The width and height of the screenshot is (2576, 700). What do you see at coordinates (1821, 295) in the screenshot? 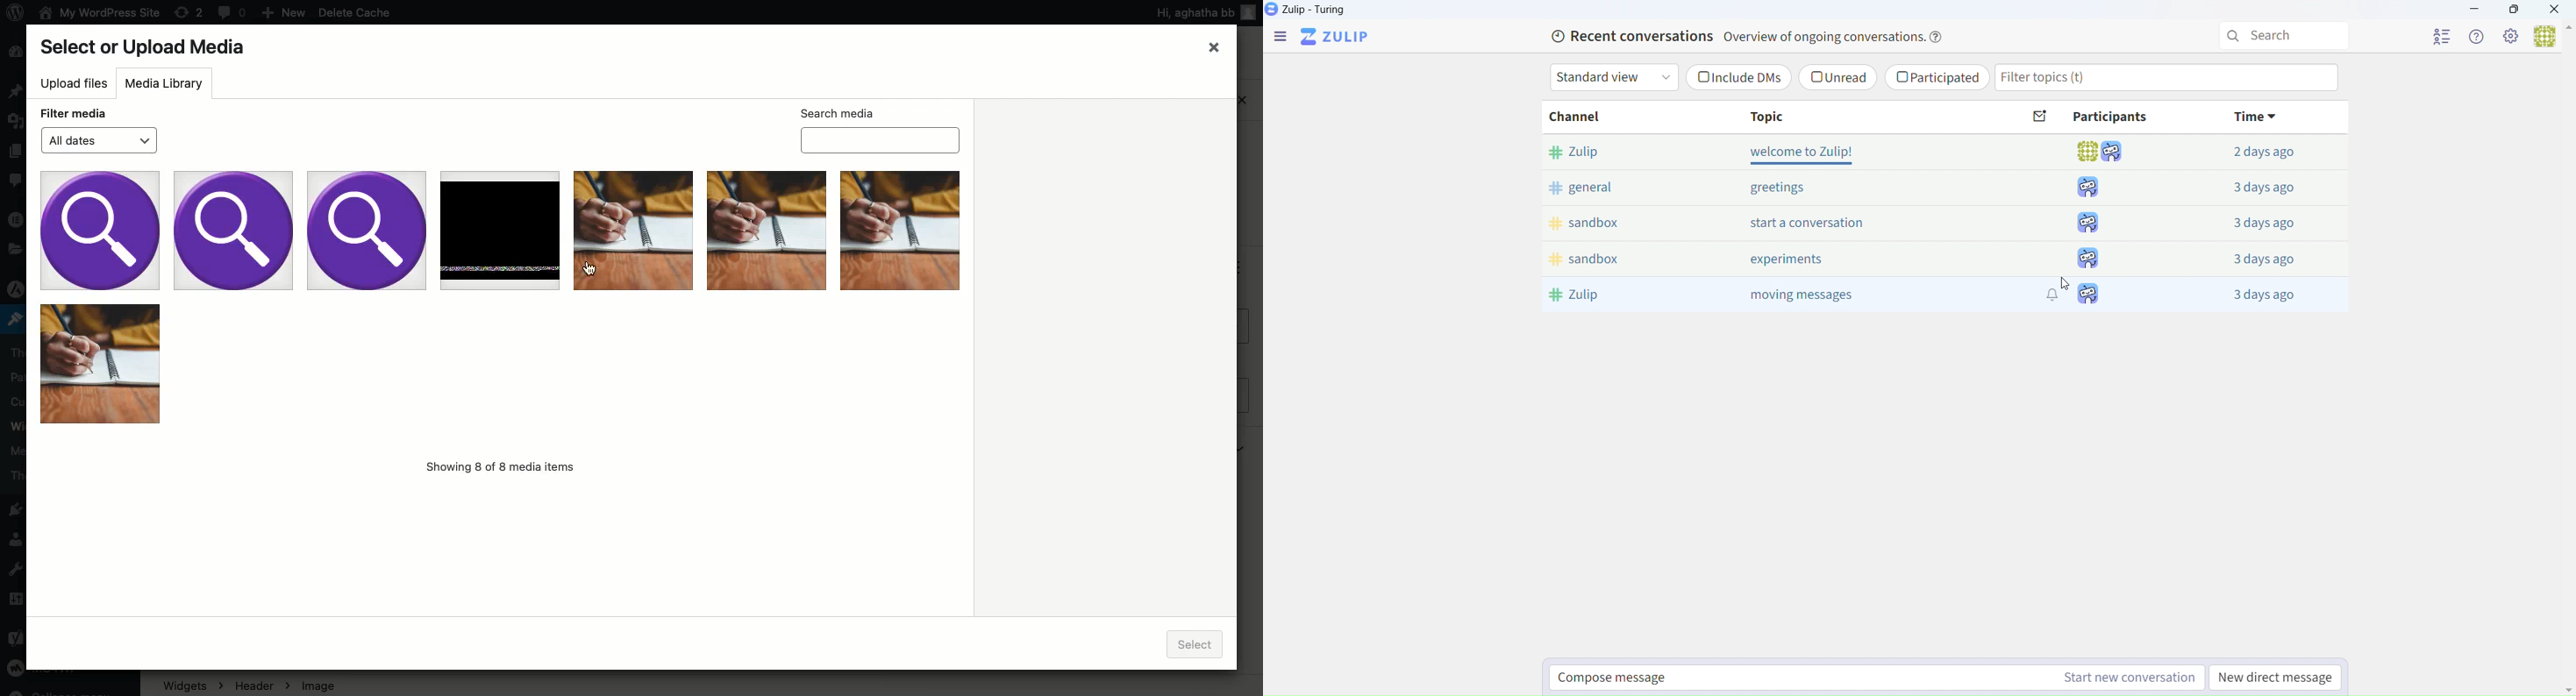
I see `moving messages` at bounding box center [1821, 295].